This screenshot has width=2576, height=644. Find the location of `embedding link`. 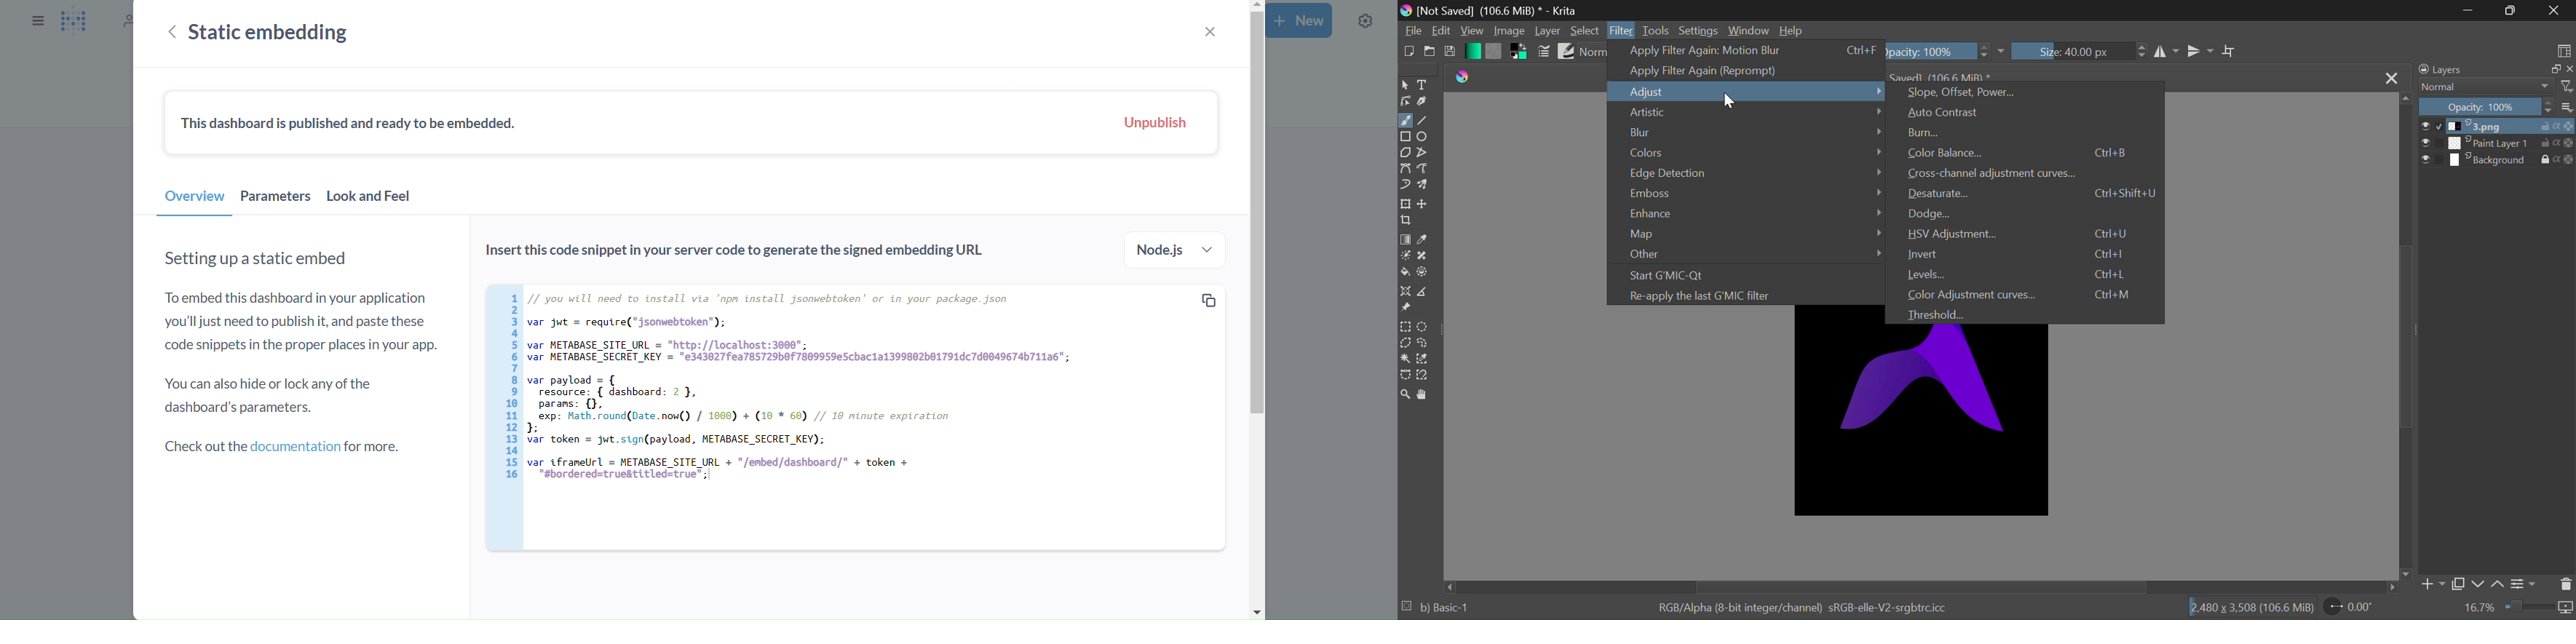

embedding link is located at coordinates (848, 417).